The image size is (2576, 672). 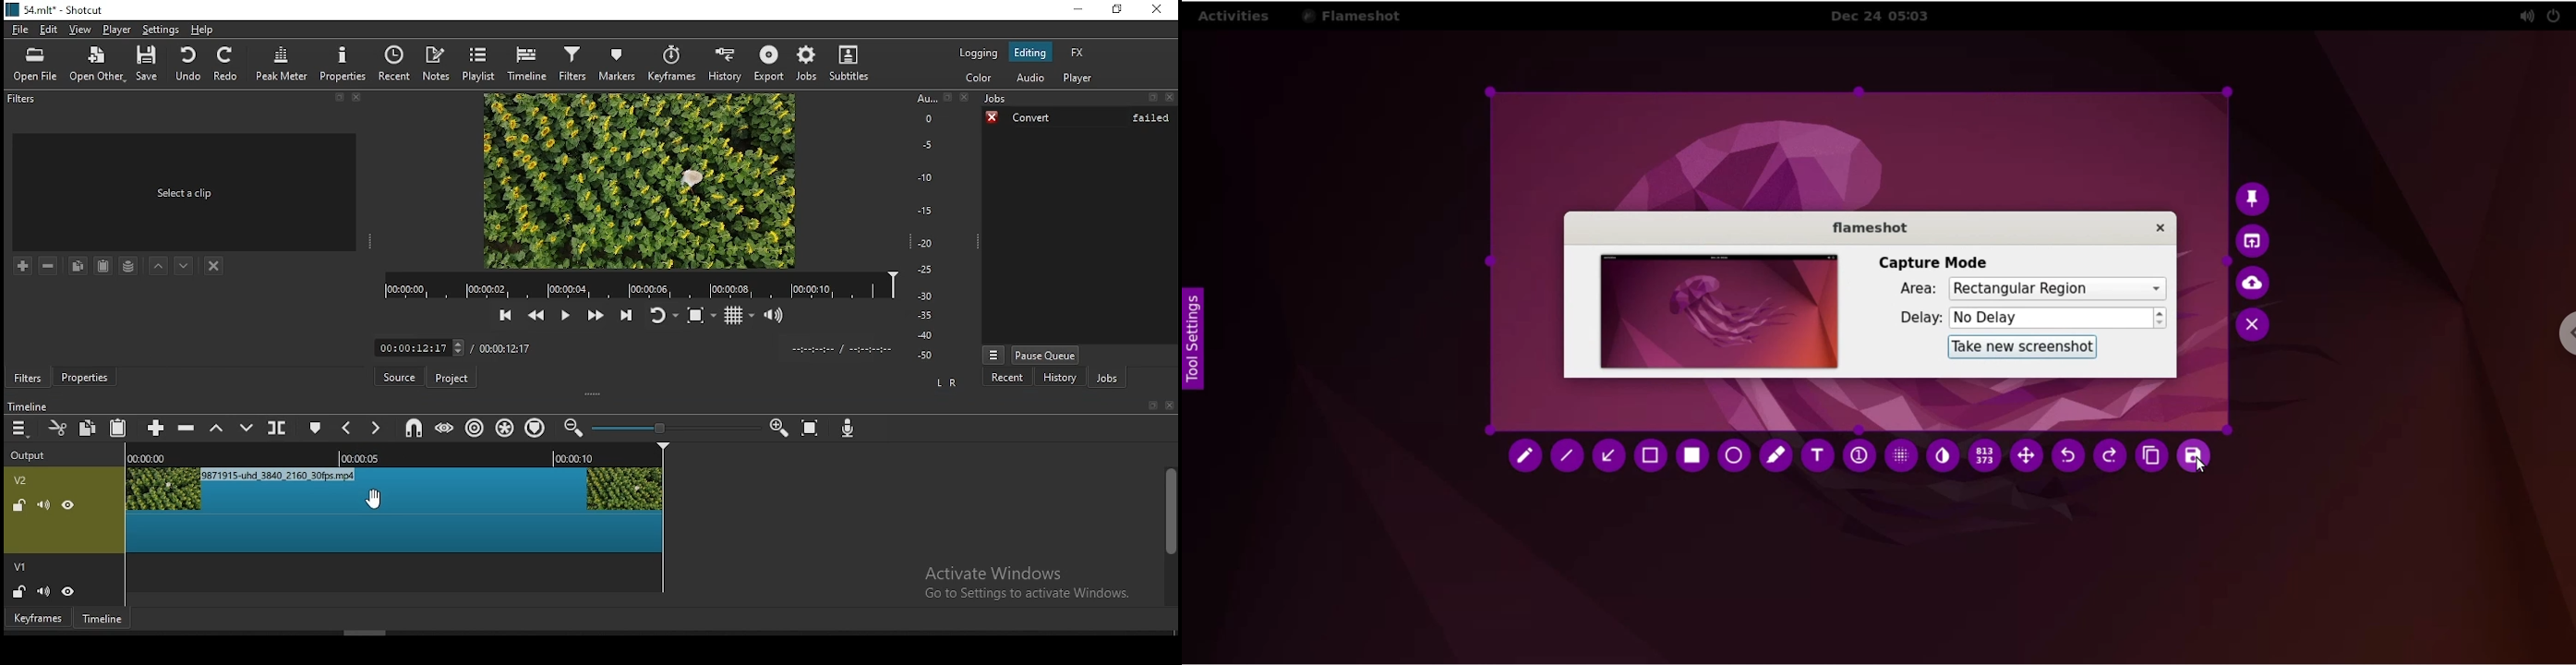 I want to click on (un)mute, so click(x=43, y=506).